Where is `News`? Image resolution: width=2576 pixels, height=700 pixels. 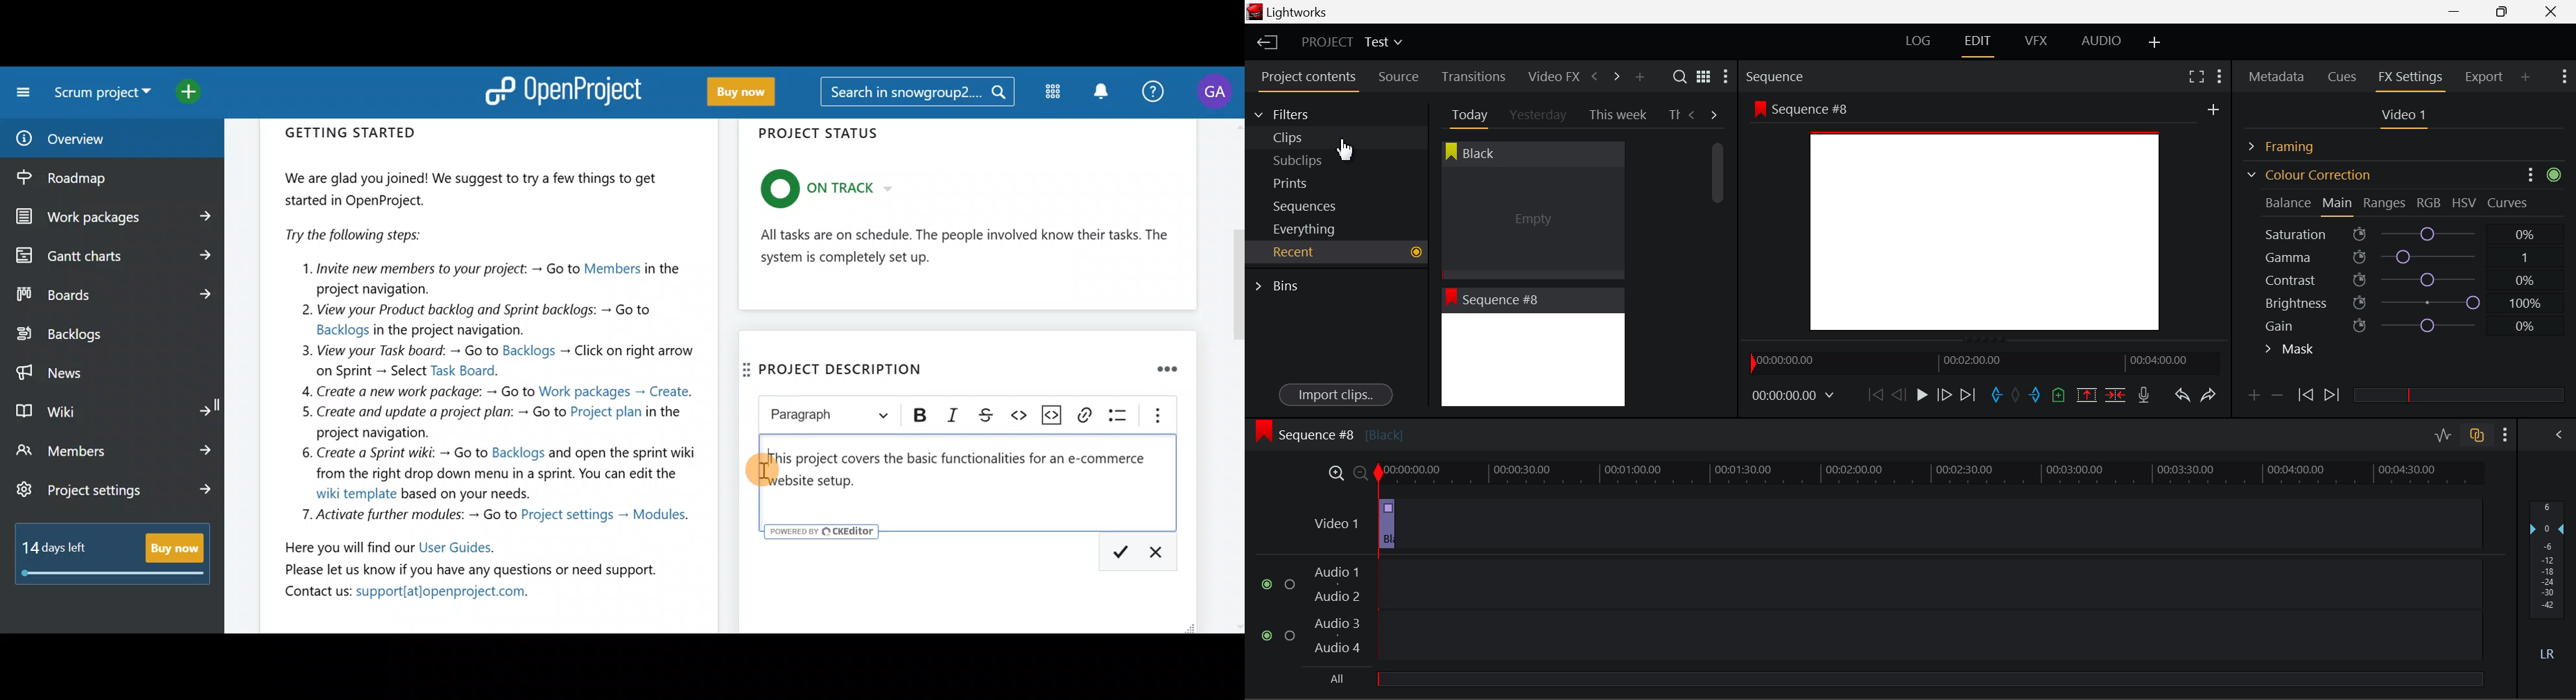
News is located at coordinates (112, 369).